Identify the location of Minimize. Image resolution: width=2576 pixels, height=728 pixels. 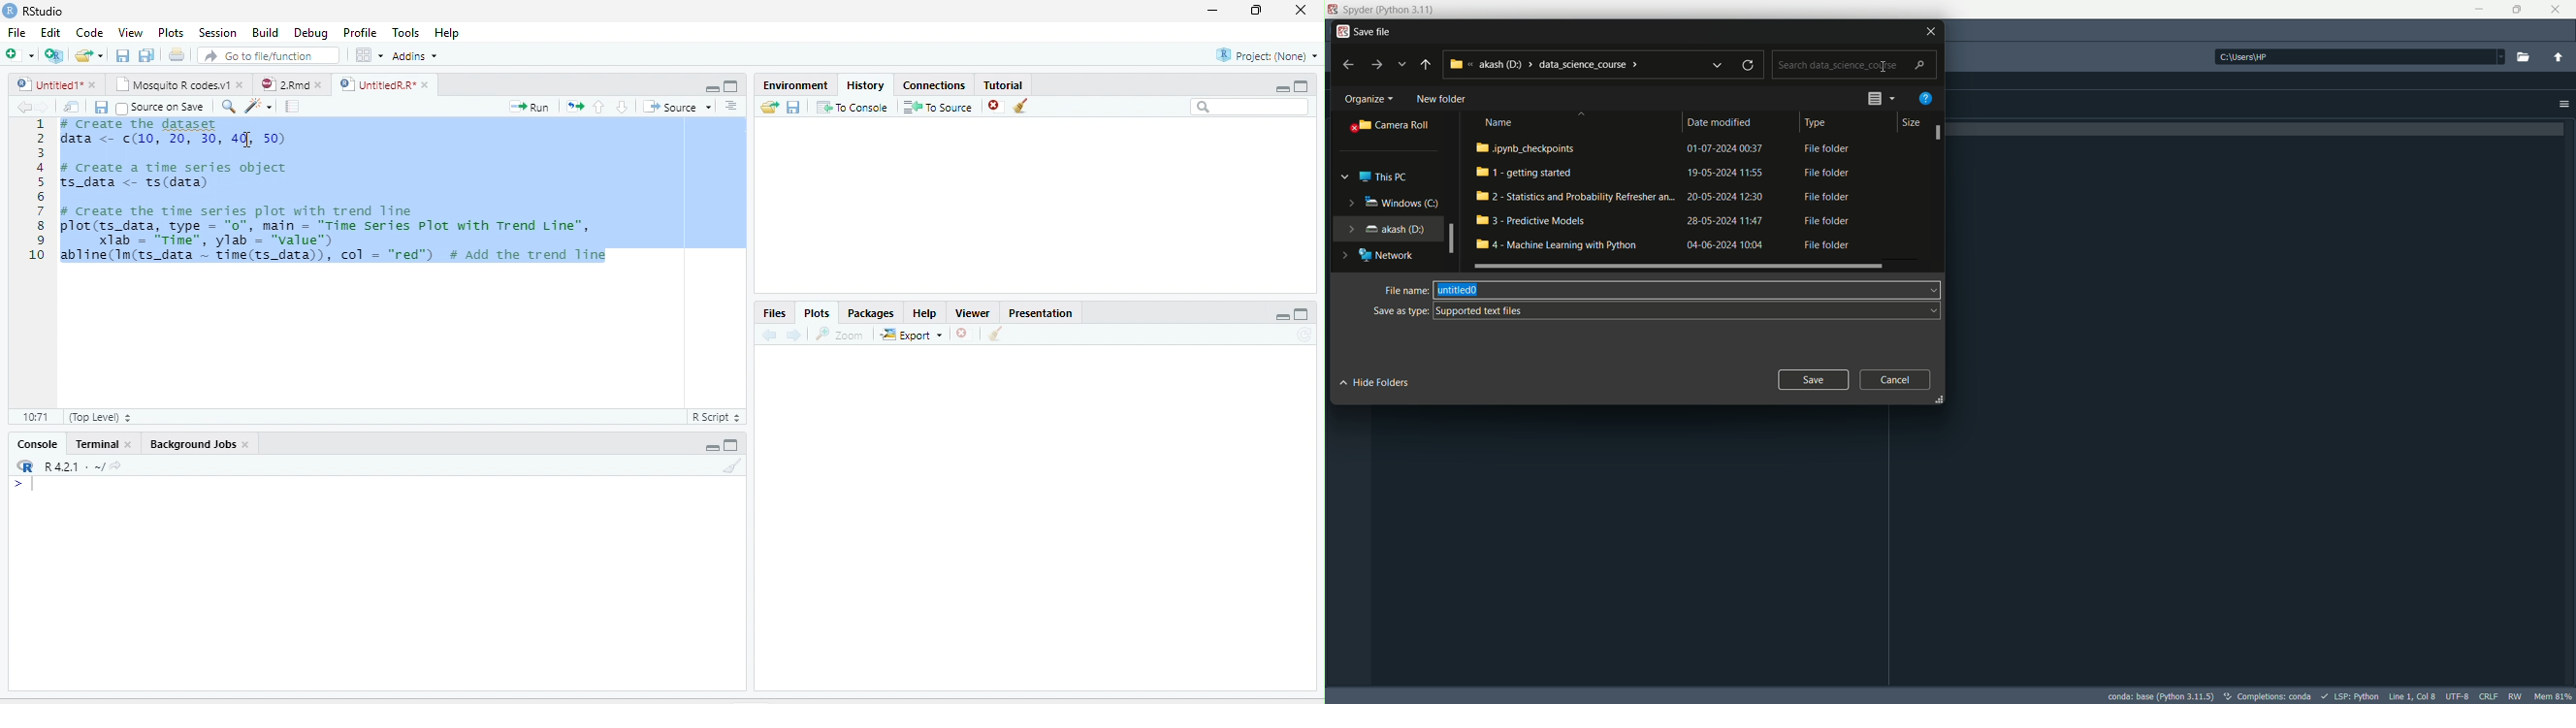
(1281, 316).